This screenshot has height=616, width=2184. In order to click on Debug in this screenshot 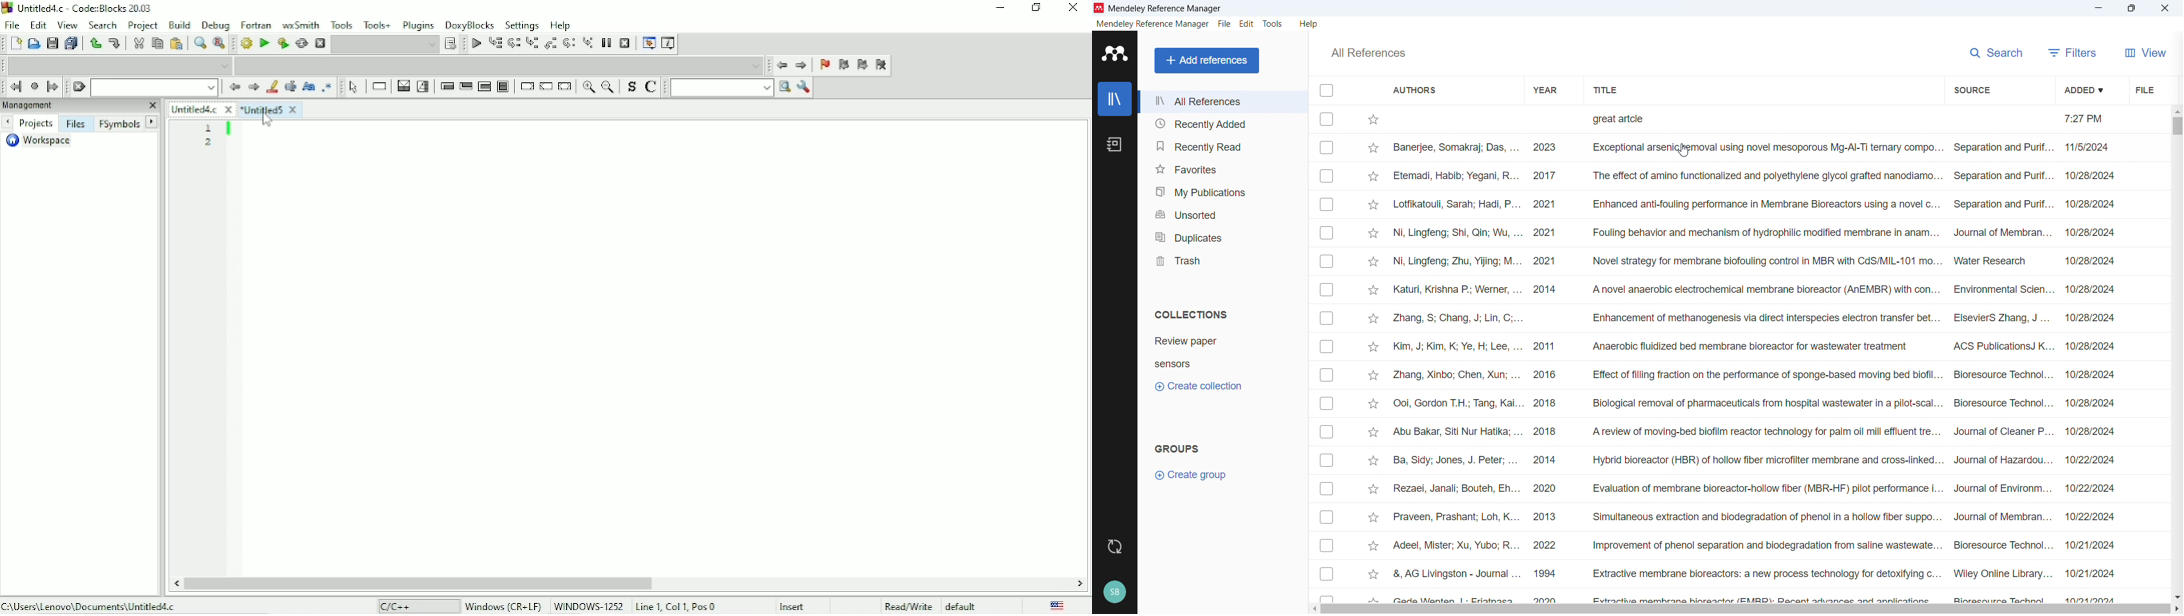, I will do `click(215, 25)`.